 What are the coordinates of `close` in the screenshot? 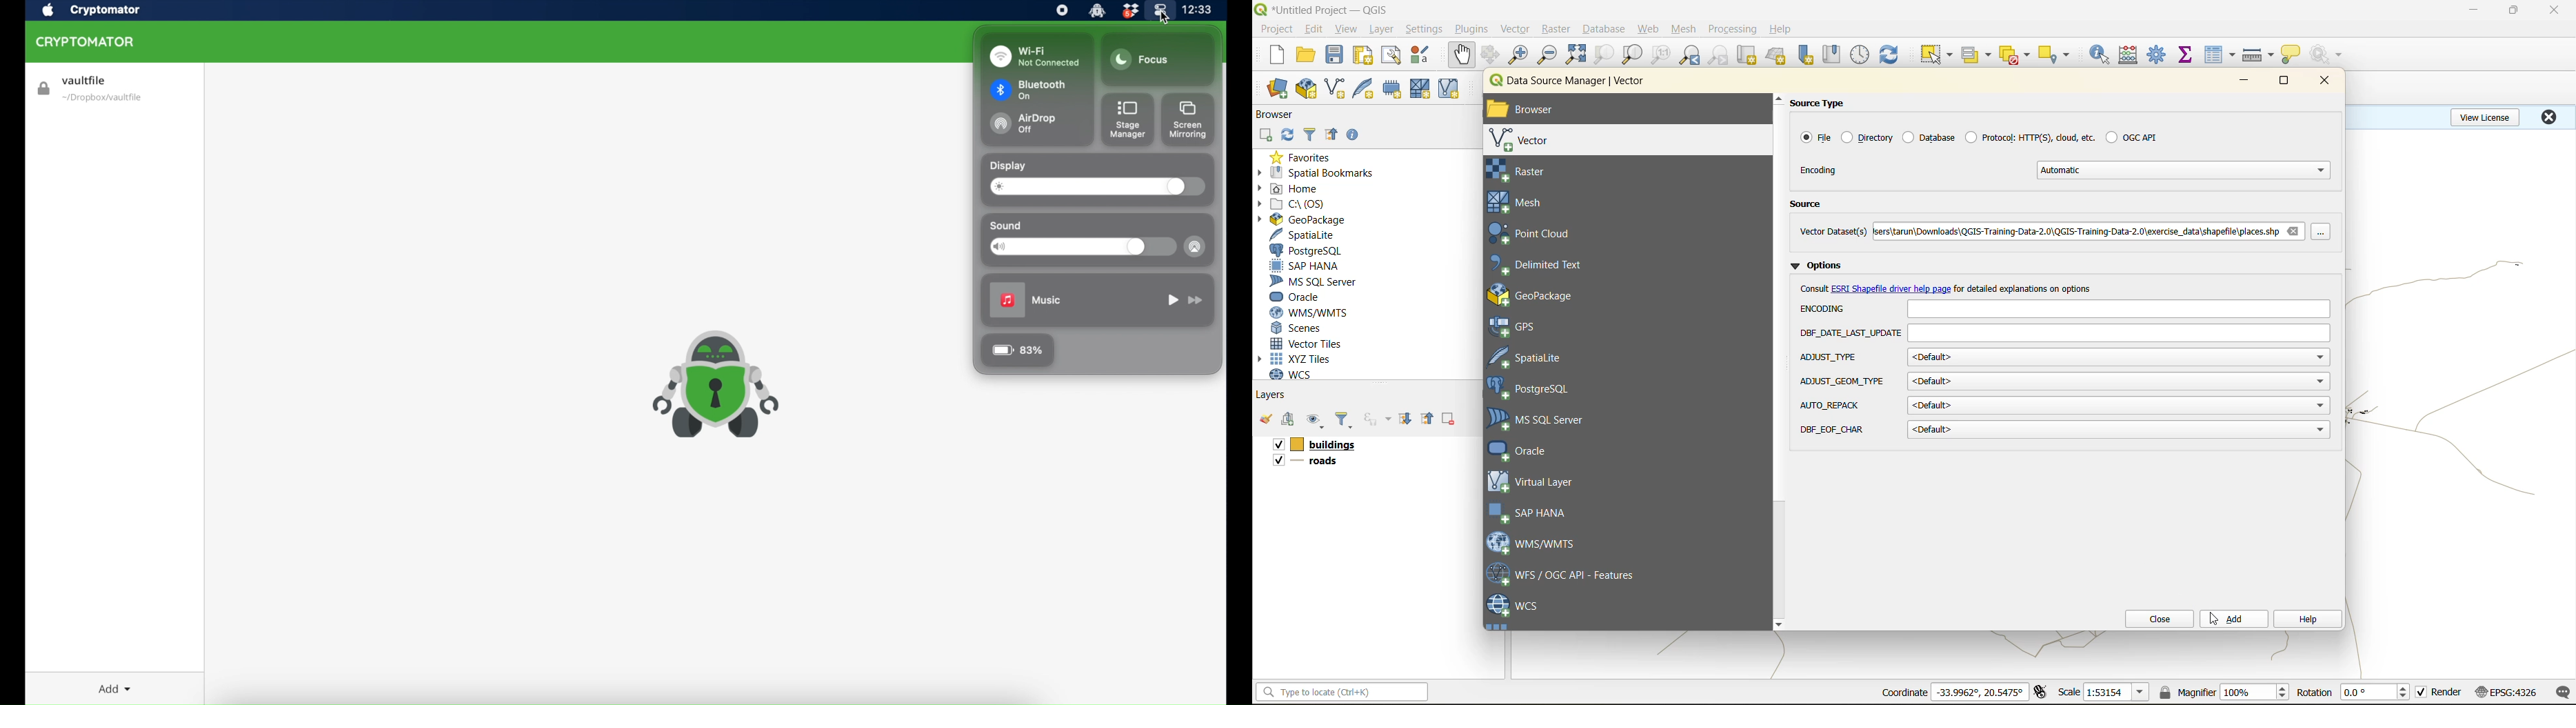 It's located at (2320, 81).